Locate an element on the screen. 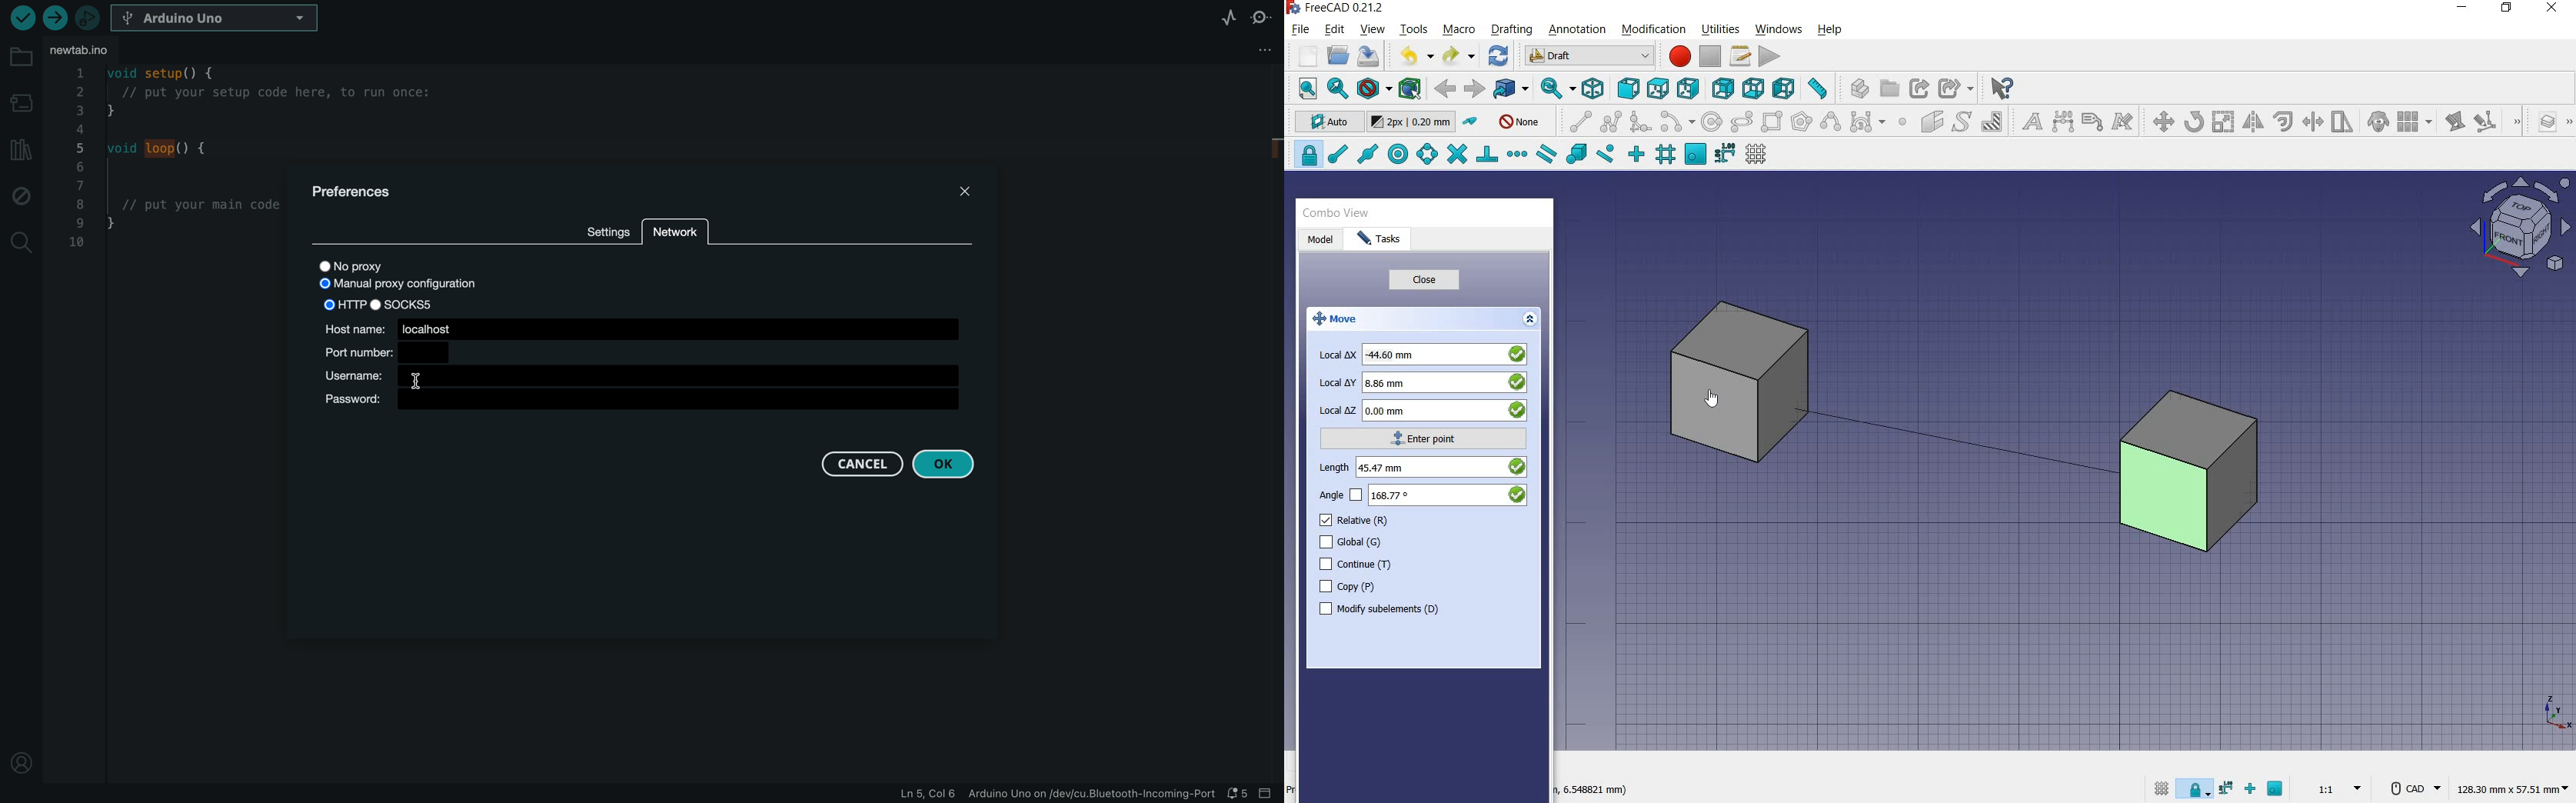 This screenshot has height=812, width=2576. combo view is located at coordinates (1337, 215).